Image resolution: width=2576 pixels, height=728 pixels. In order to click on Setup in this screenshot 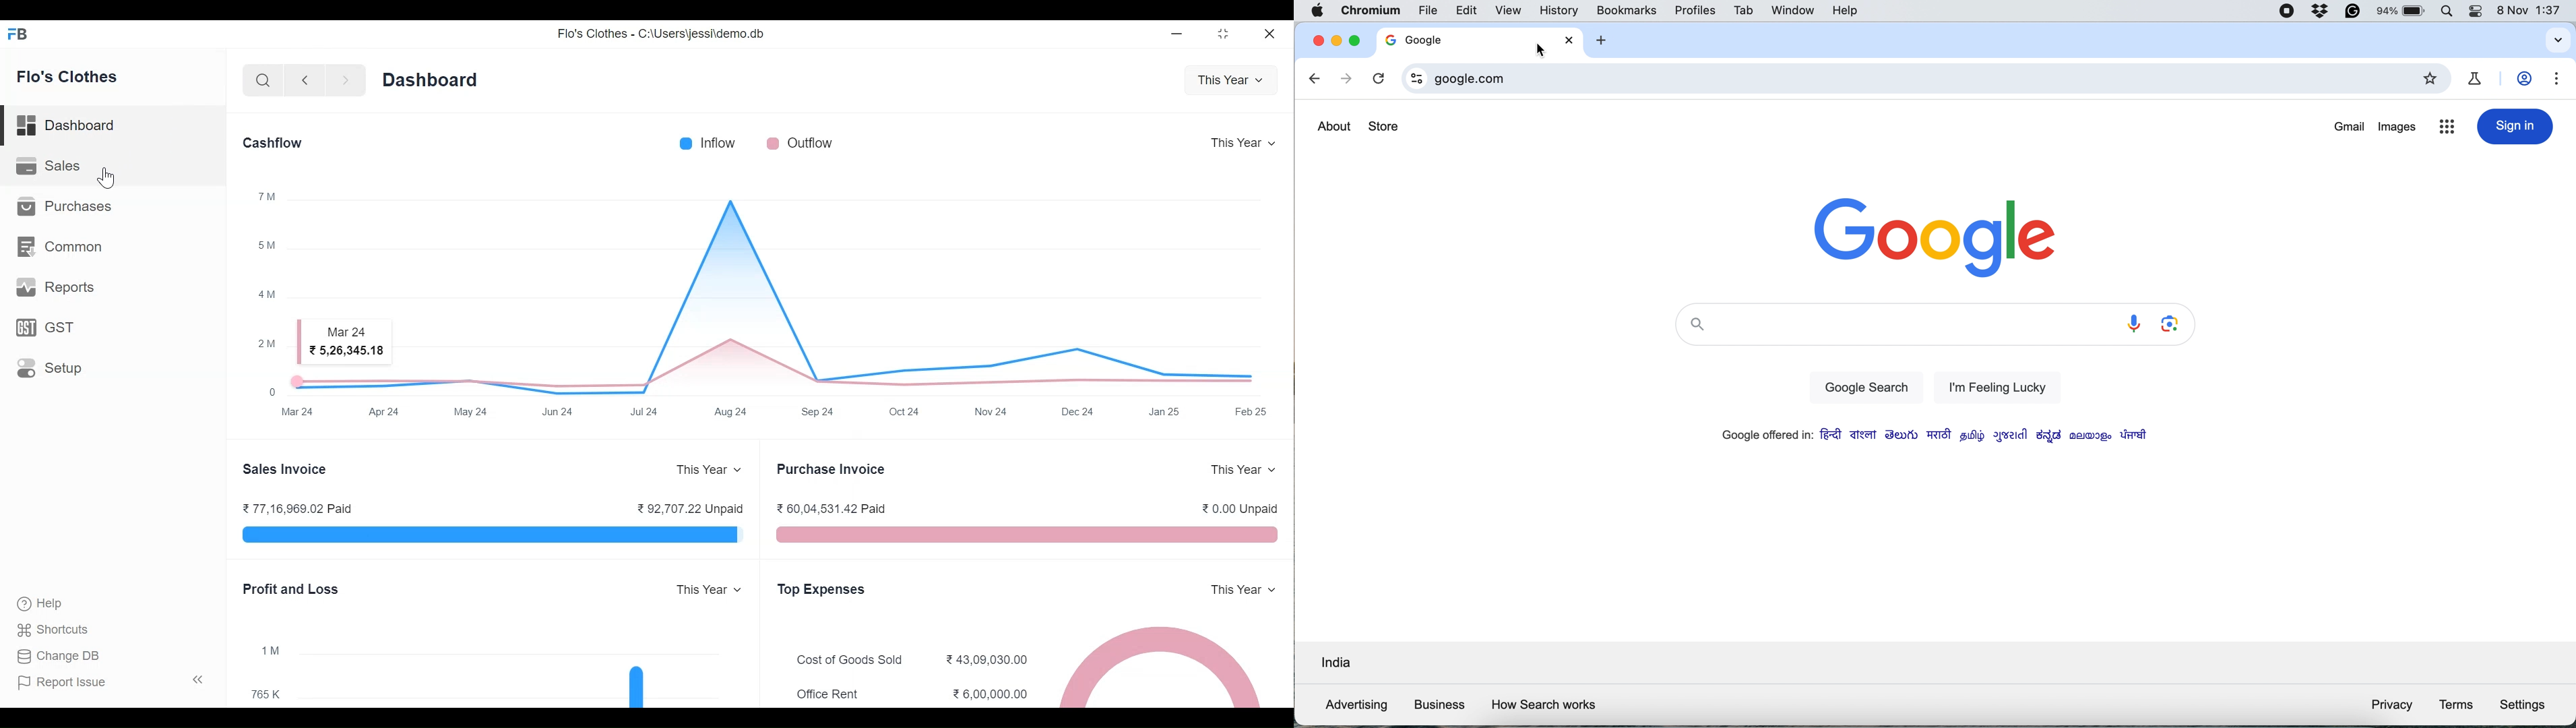, I will do `click(50, 367)`.